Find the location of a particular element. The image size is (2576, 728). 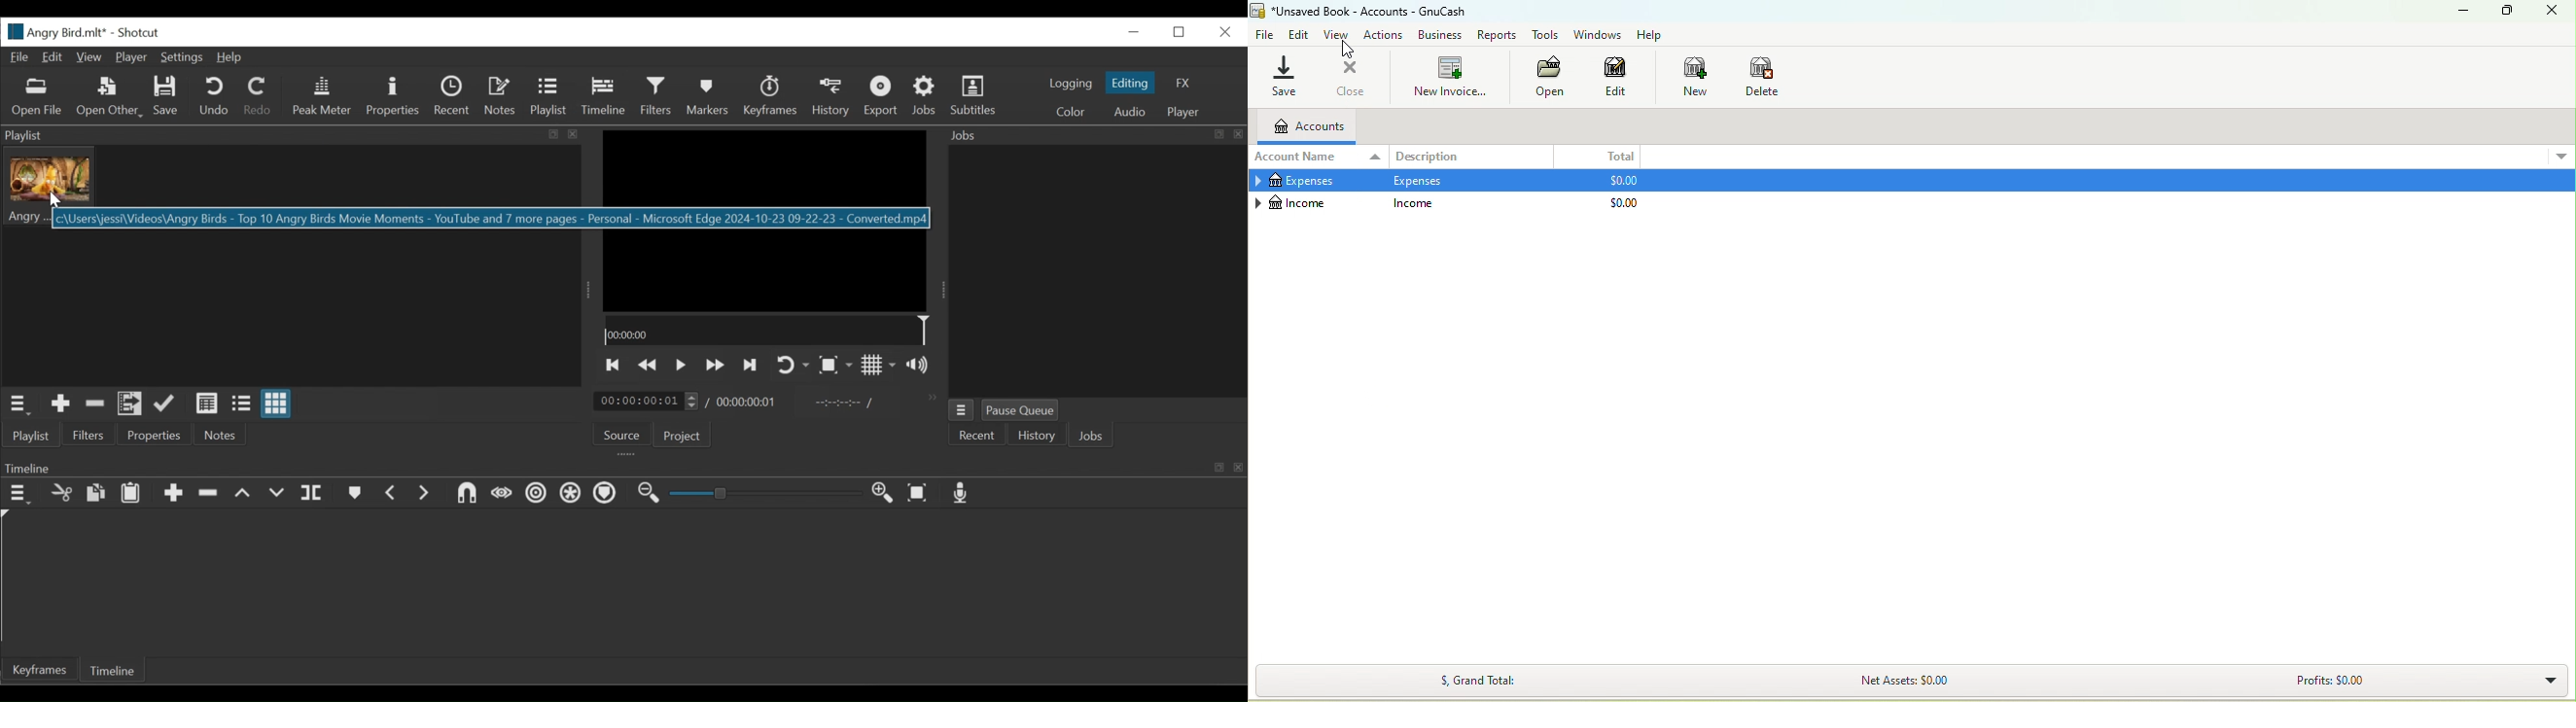

Timeline is located at coordinates (770, 332).